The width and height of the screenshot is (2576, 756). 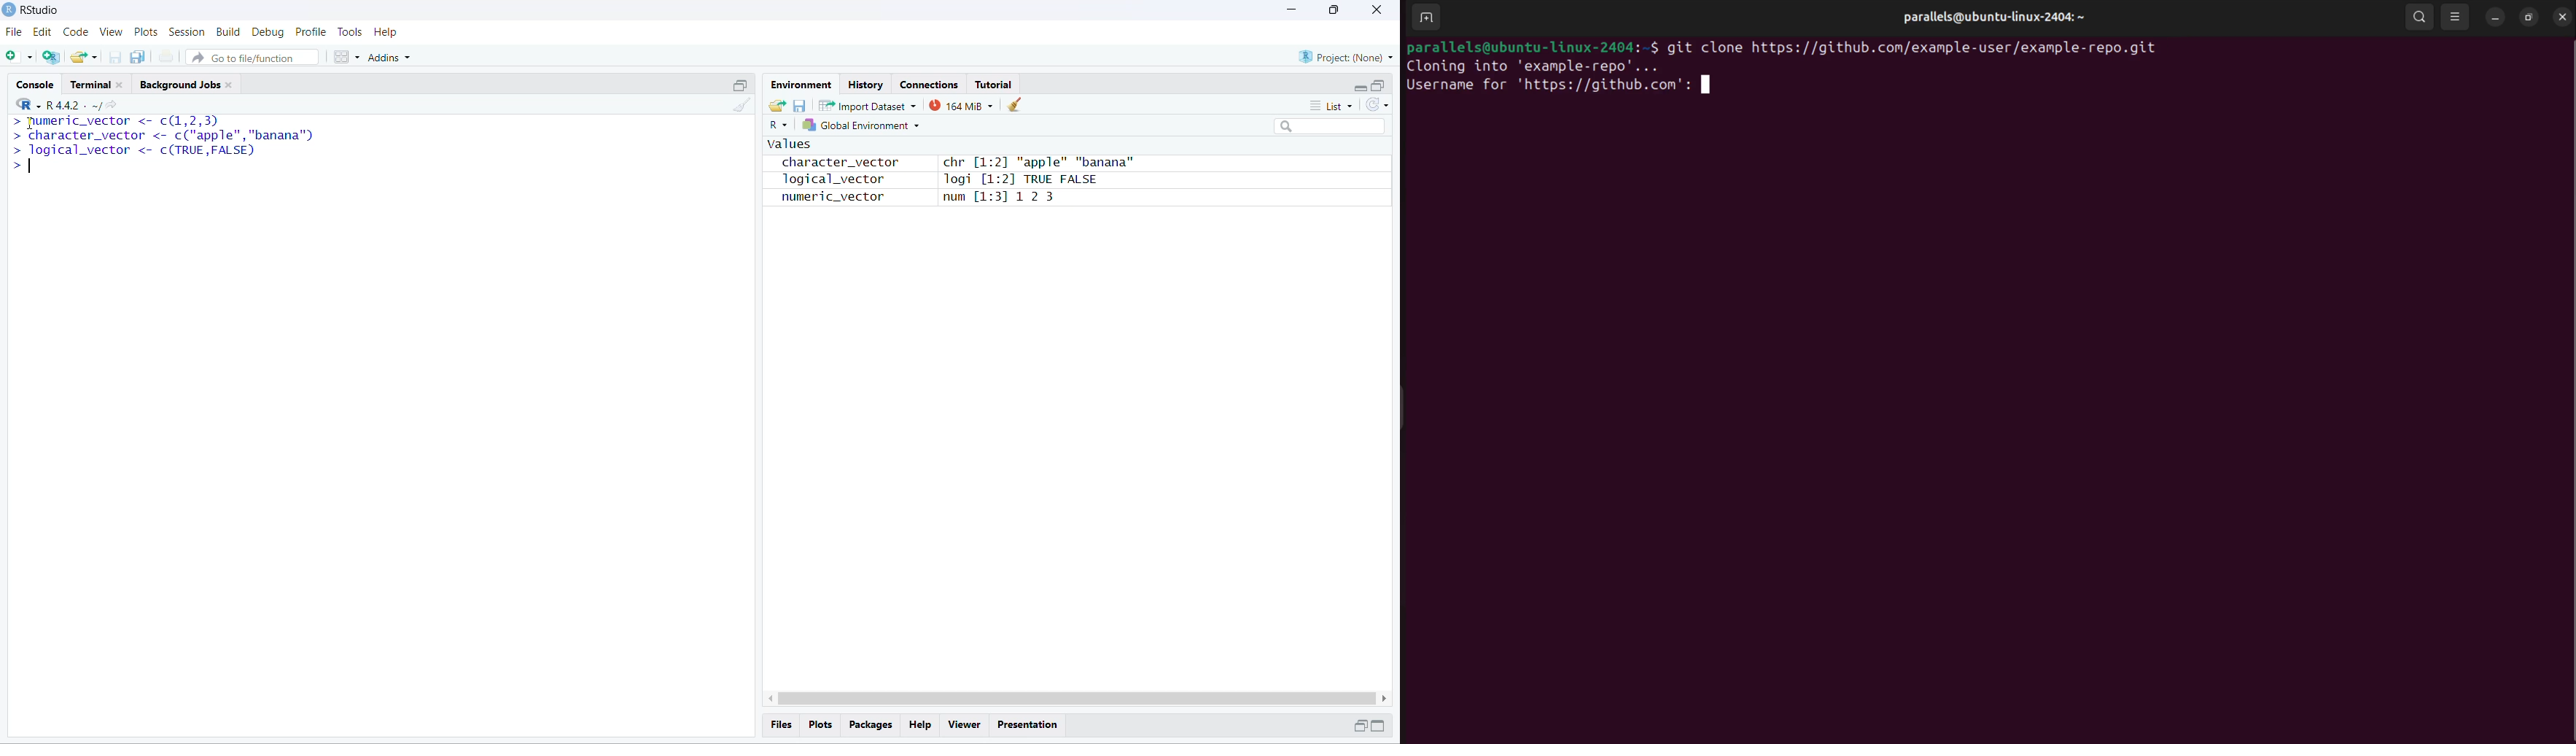 What do you see at coordinates (228, 31) in the screenshot?
I see `Build` at bounding box center [228, 31].